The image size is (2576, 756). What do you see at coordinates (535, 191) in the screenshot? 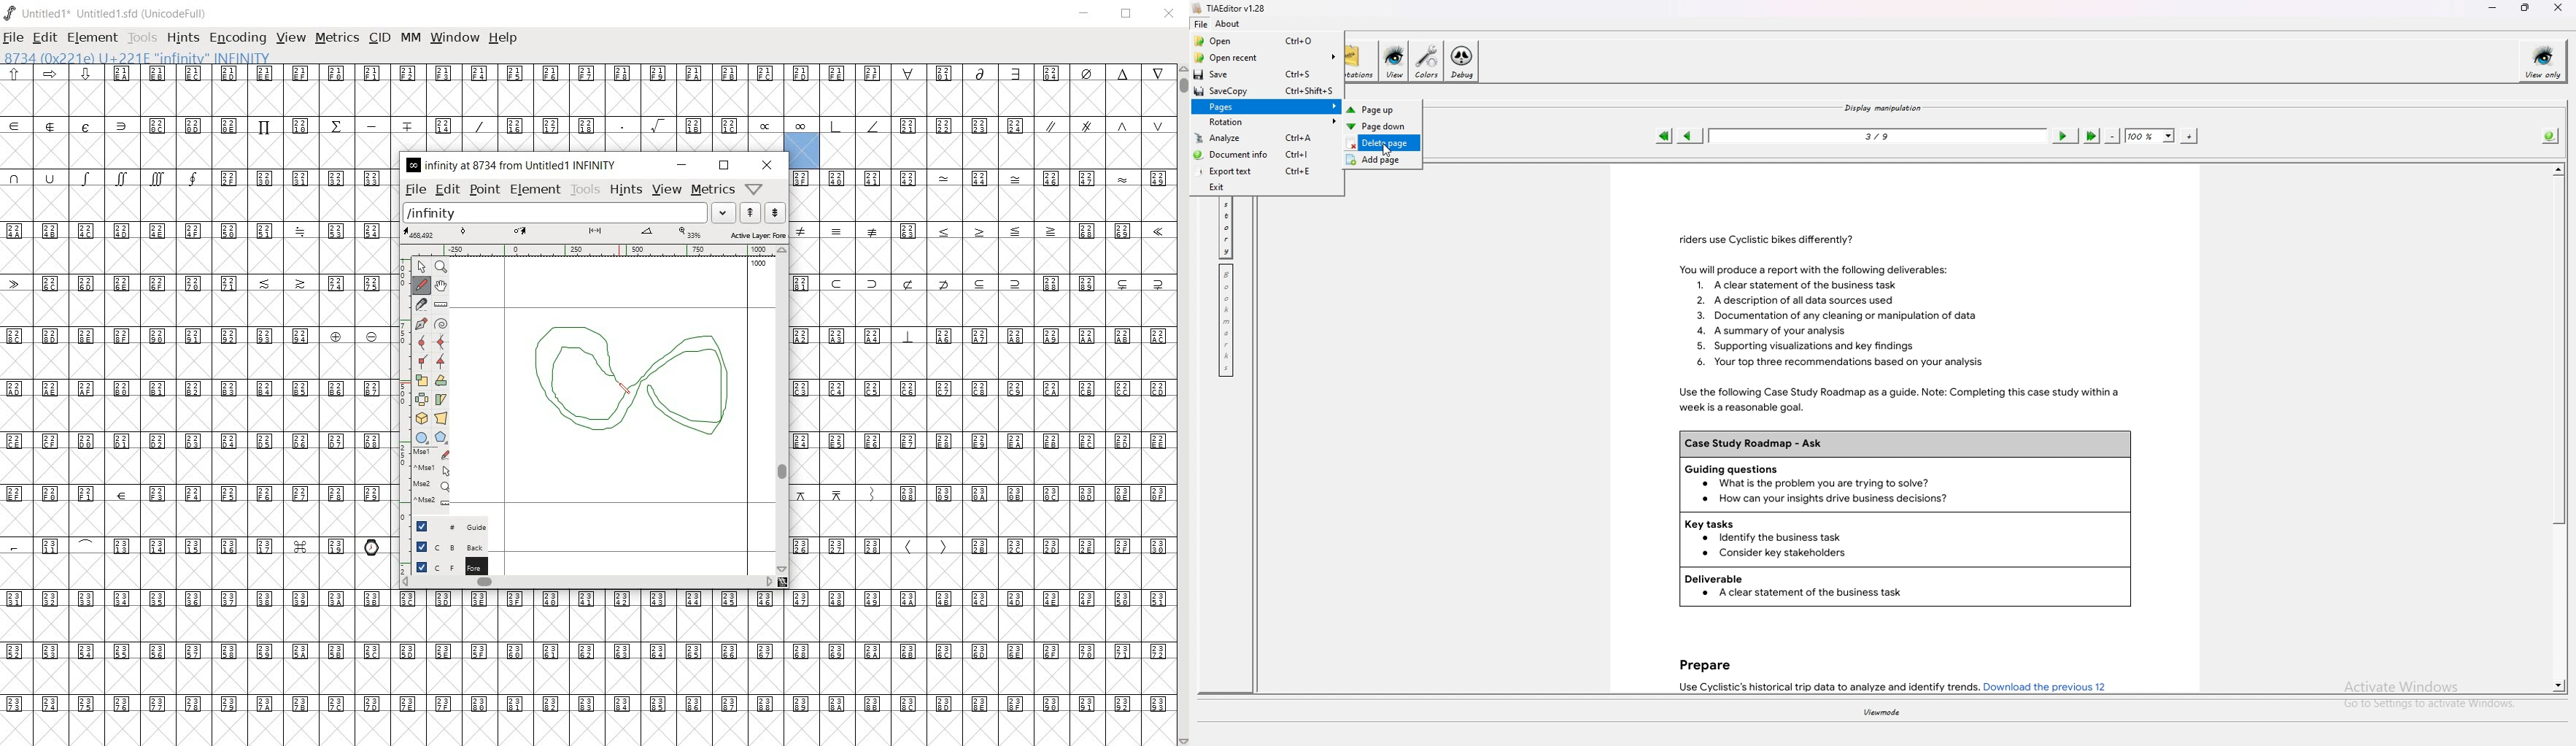
I see `element` at bounding box center [535, 191].